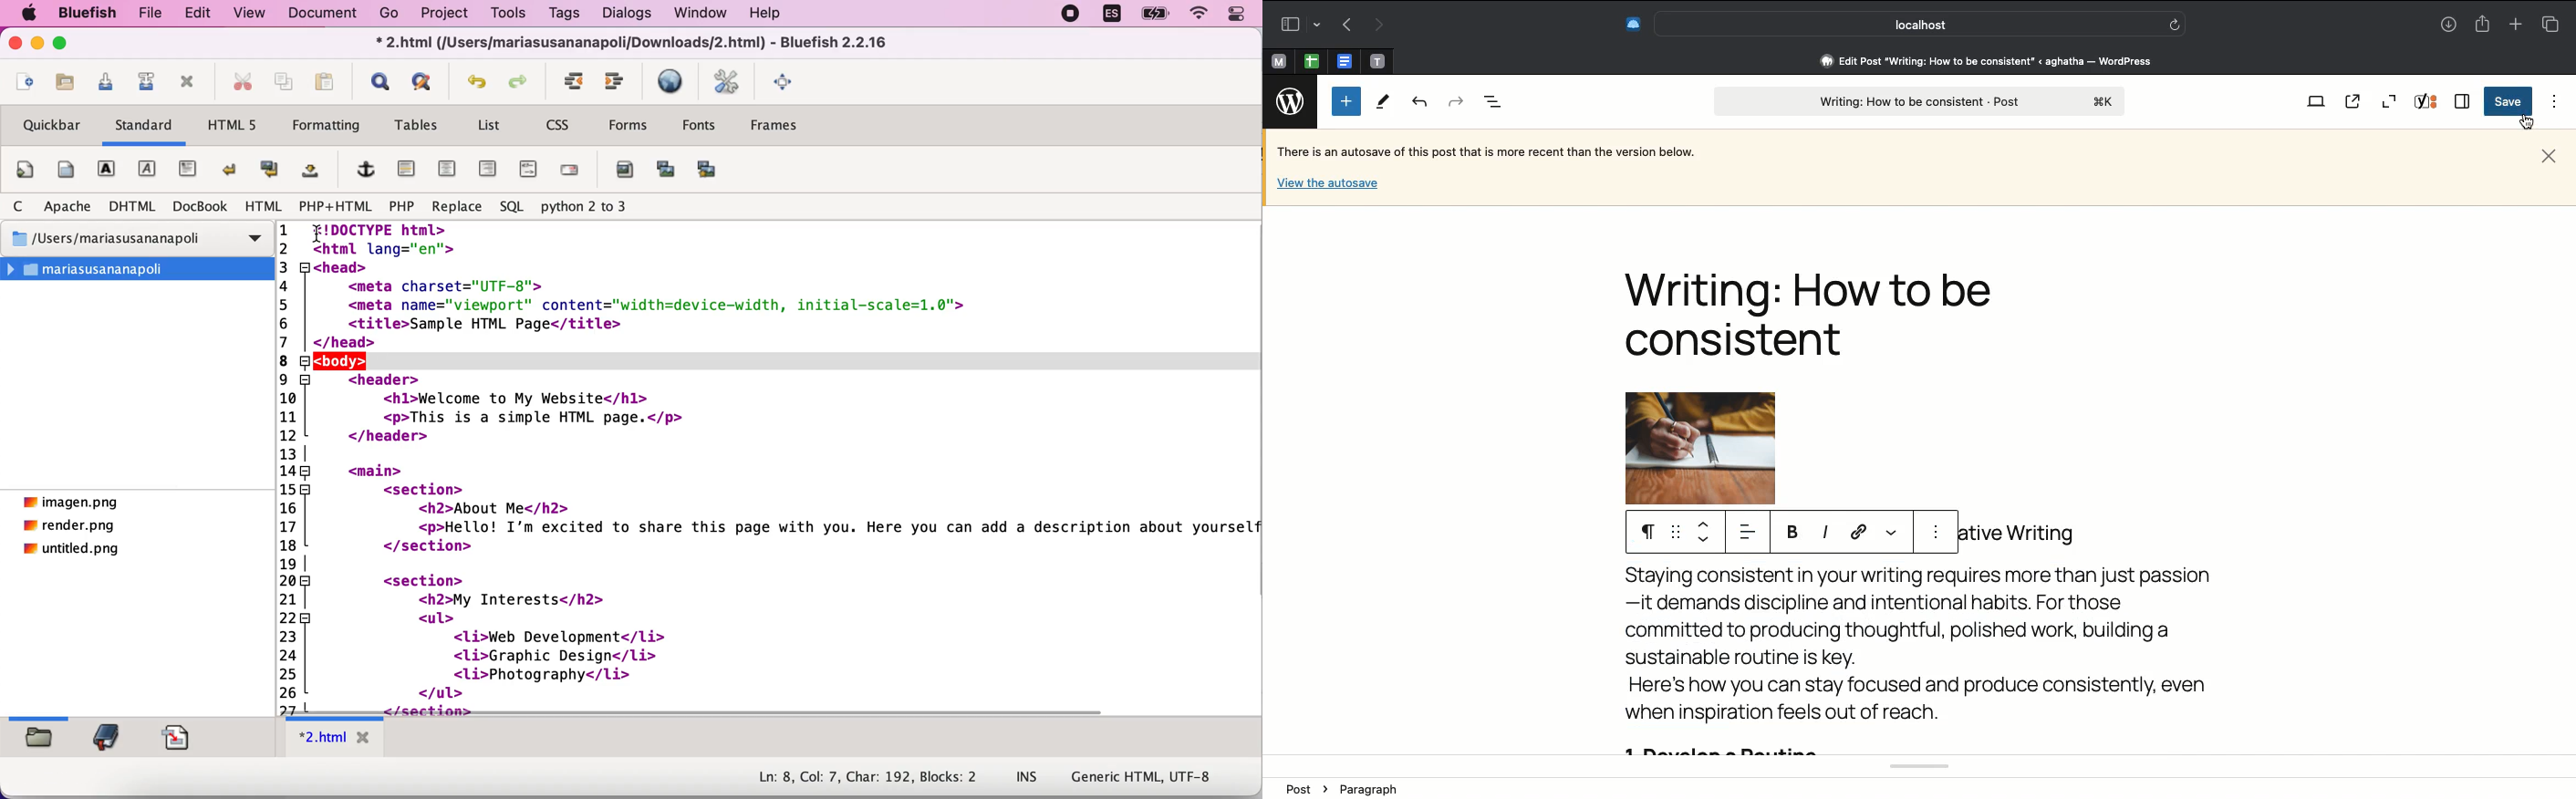 This screenshot has height=812, width=2576. Describe the element at coordinates (625, 175) in the screenshot. I see `add image` at that location.